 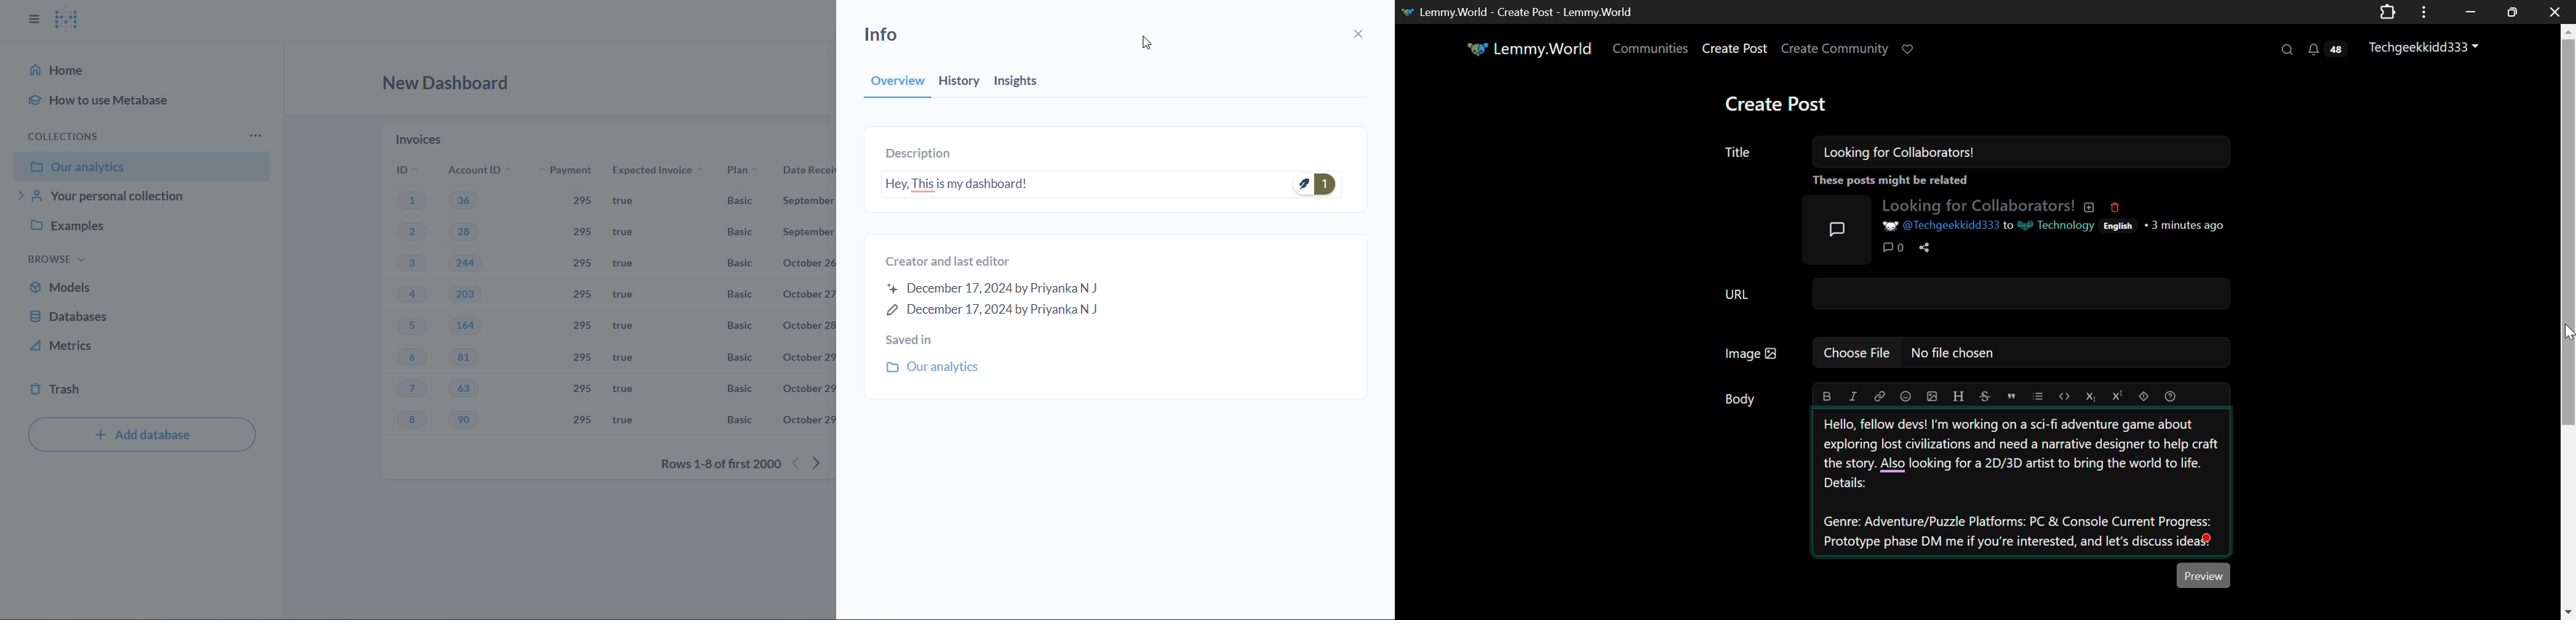 I want to click on add database, so click(x=142, y=435).